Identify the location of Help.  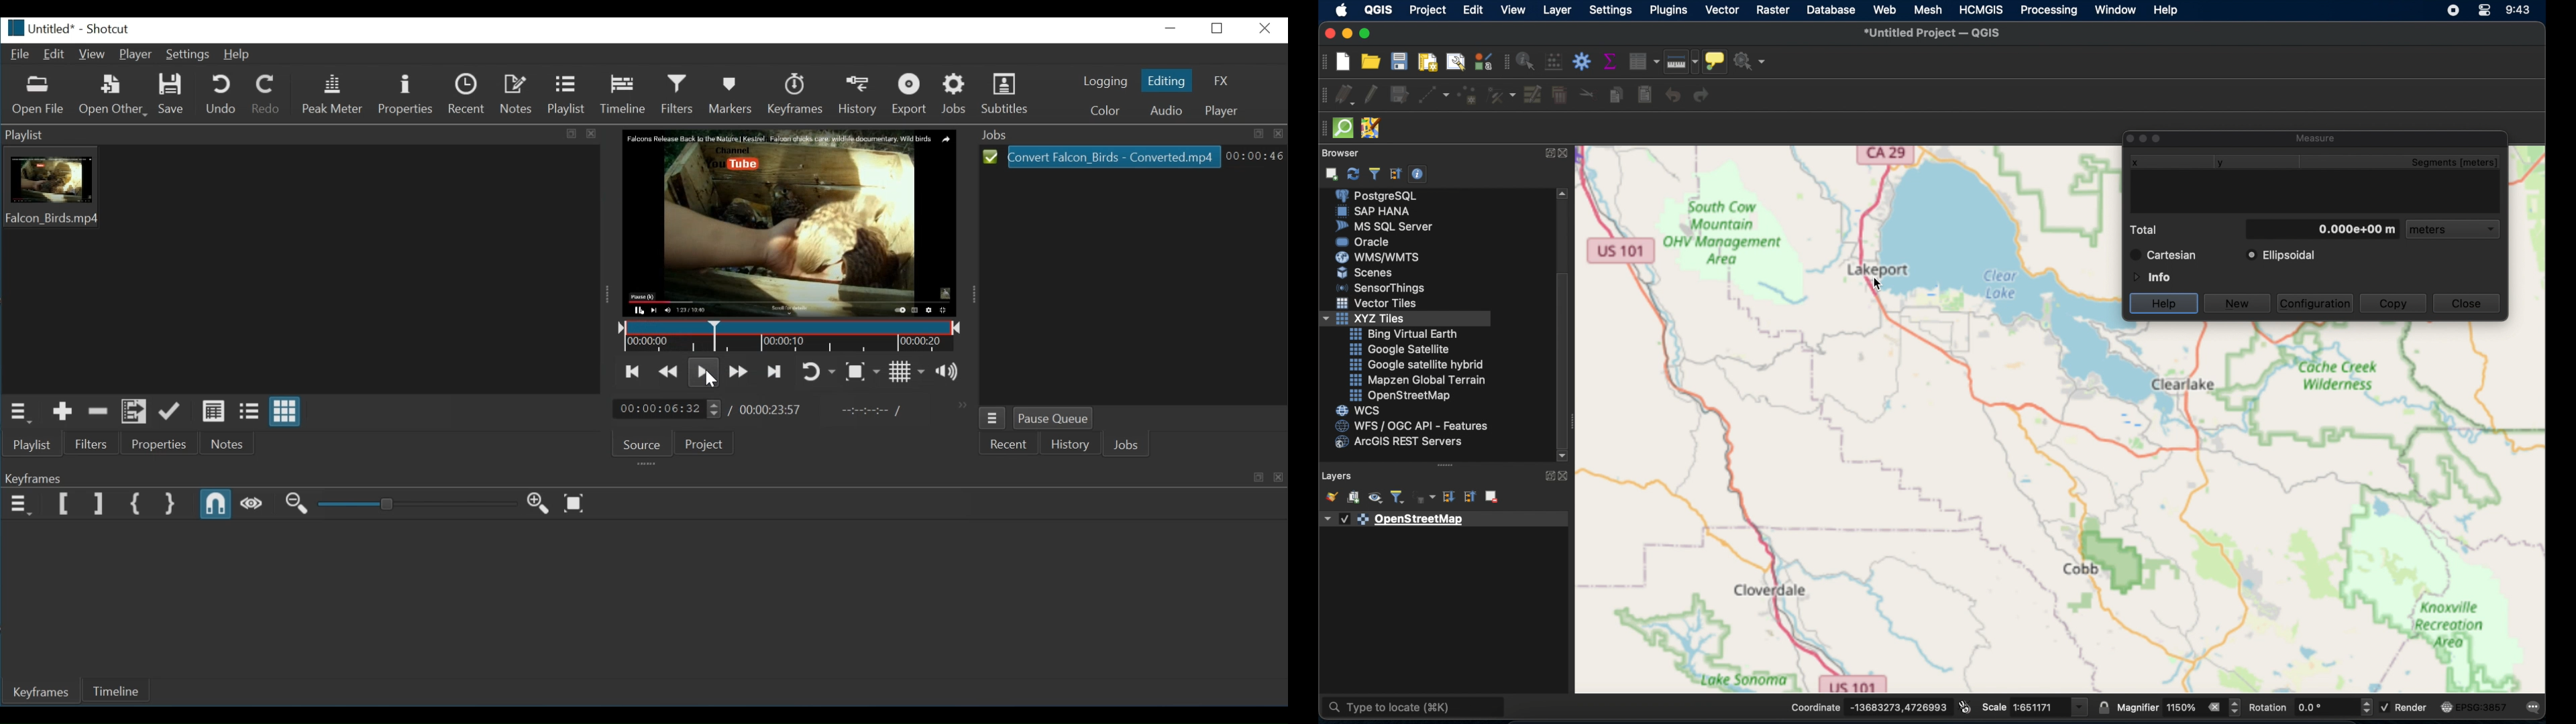
(238, 55).